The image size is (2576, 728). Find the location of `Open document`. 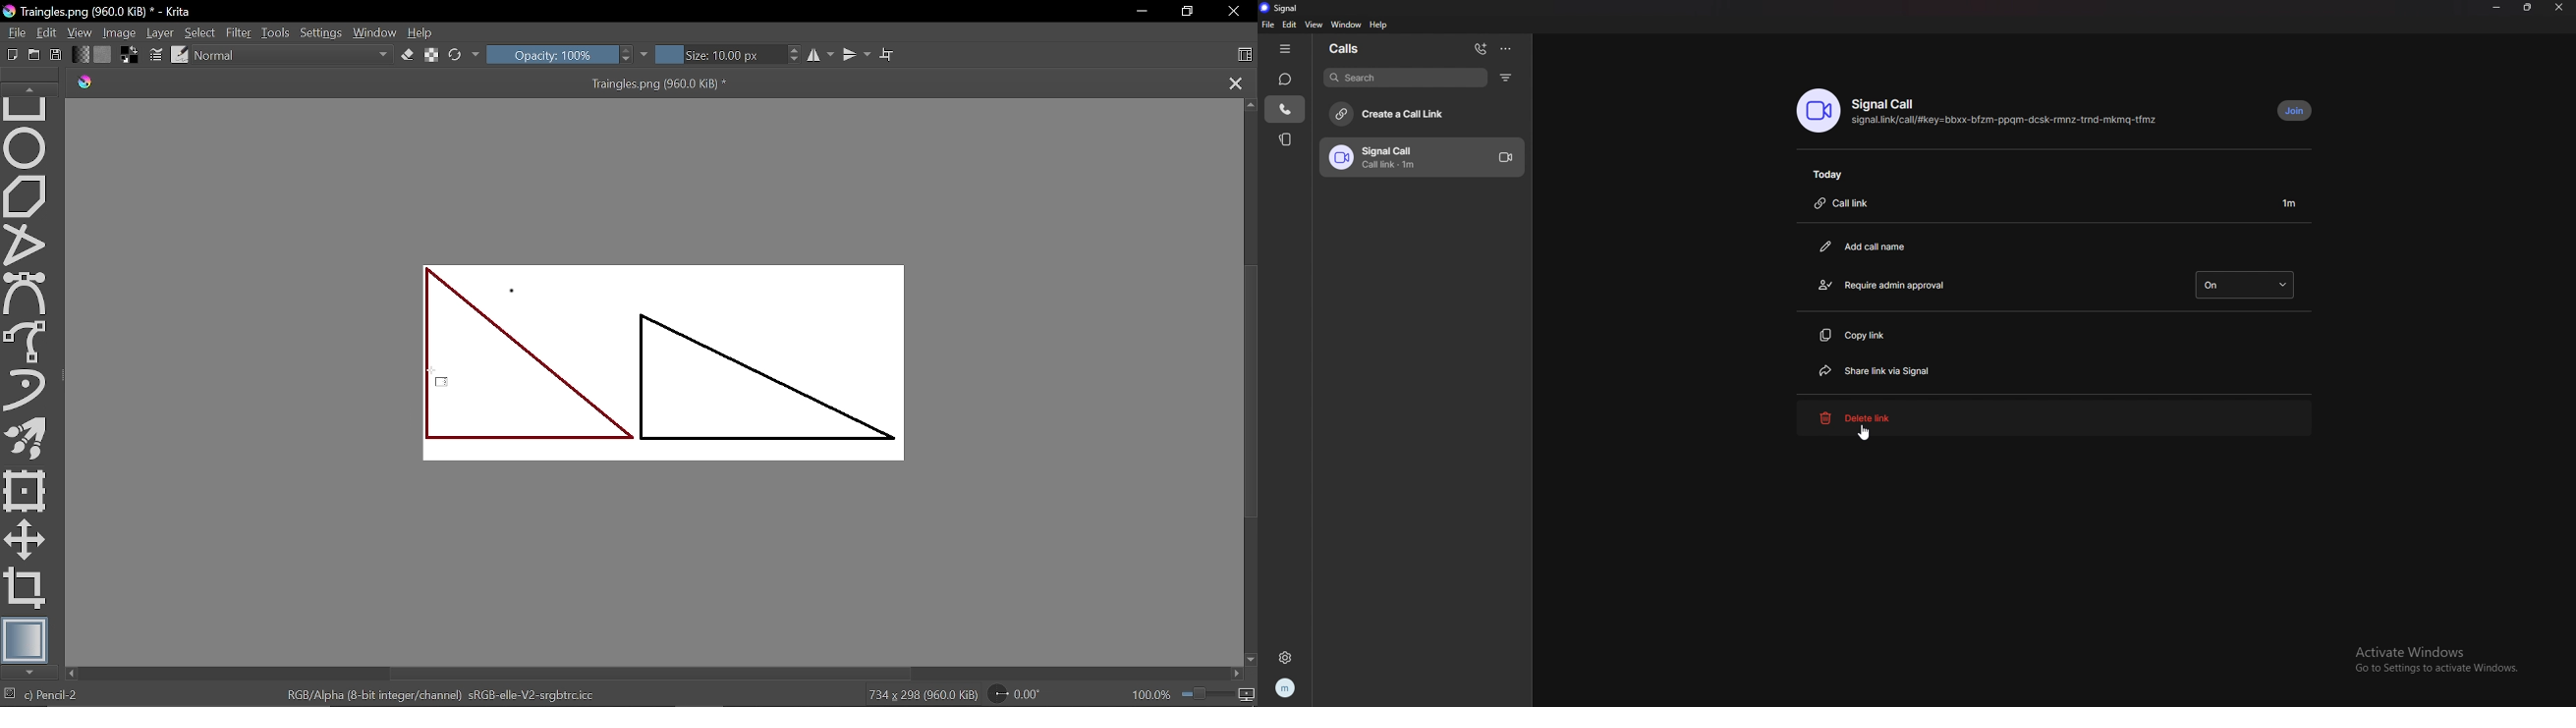

Open document is located at coordinates (36, 54).